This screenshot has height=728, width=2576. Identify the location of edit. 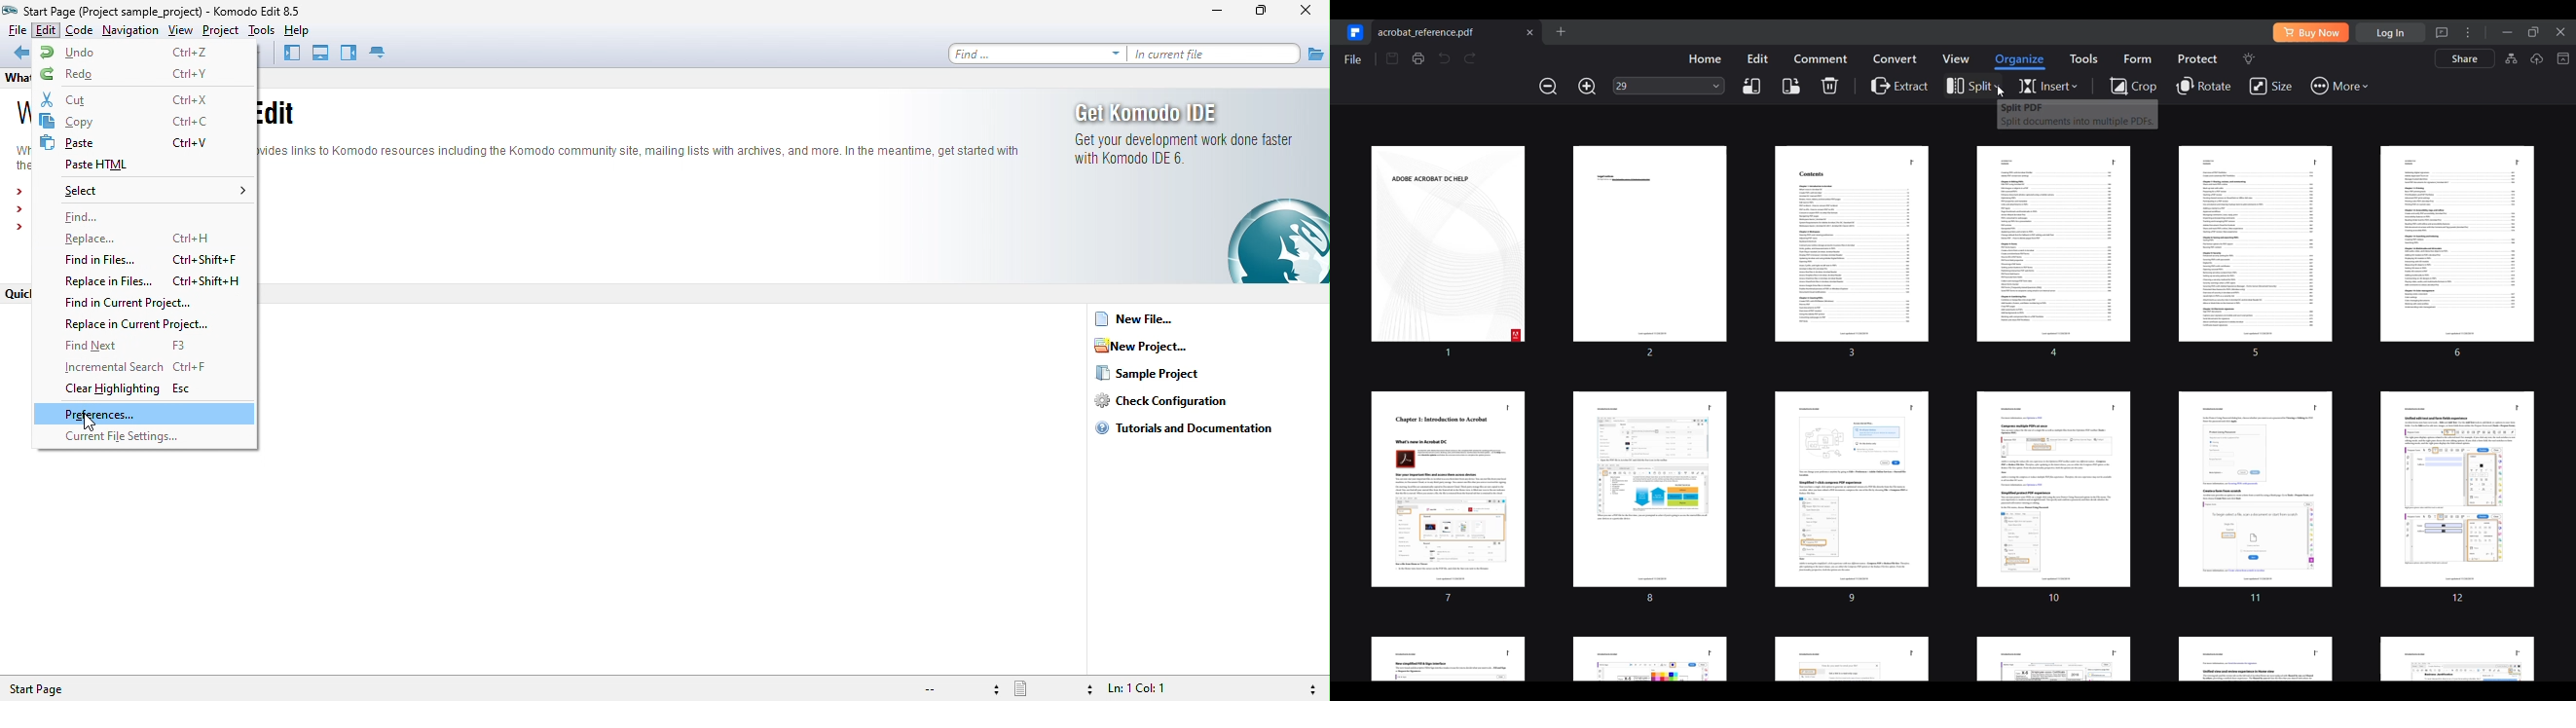
(49, 30).